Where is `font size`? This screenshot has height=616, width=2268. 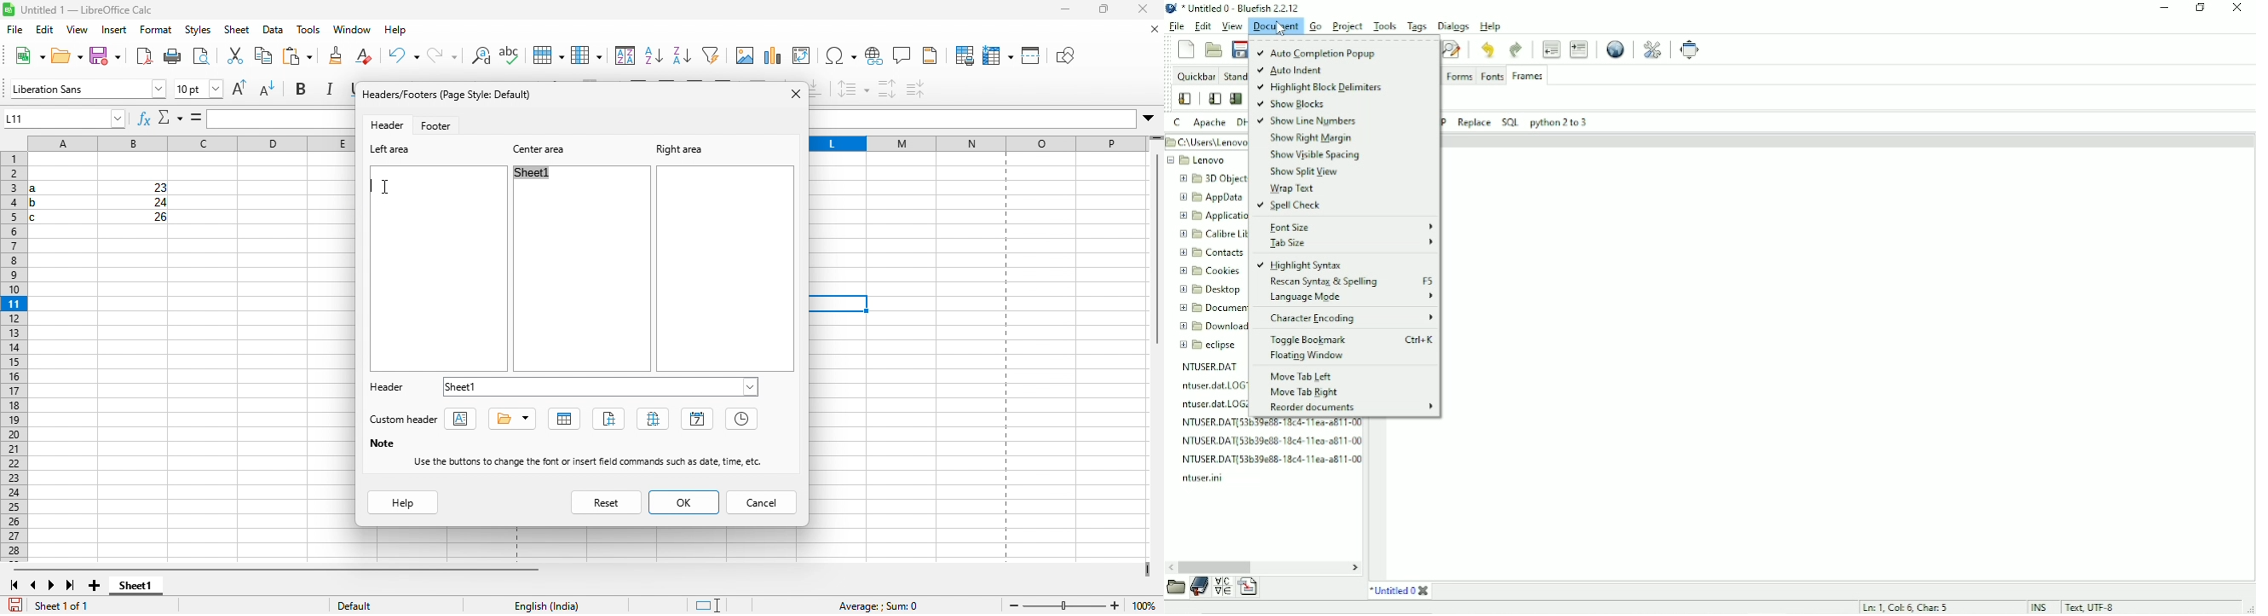
font size is located at coordinates (200, 88).